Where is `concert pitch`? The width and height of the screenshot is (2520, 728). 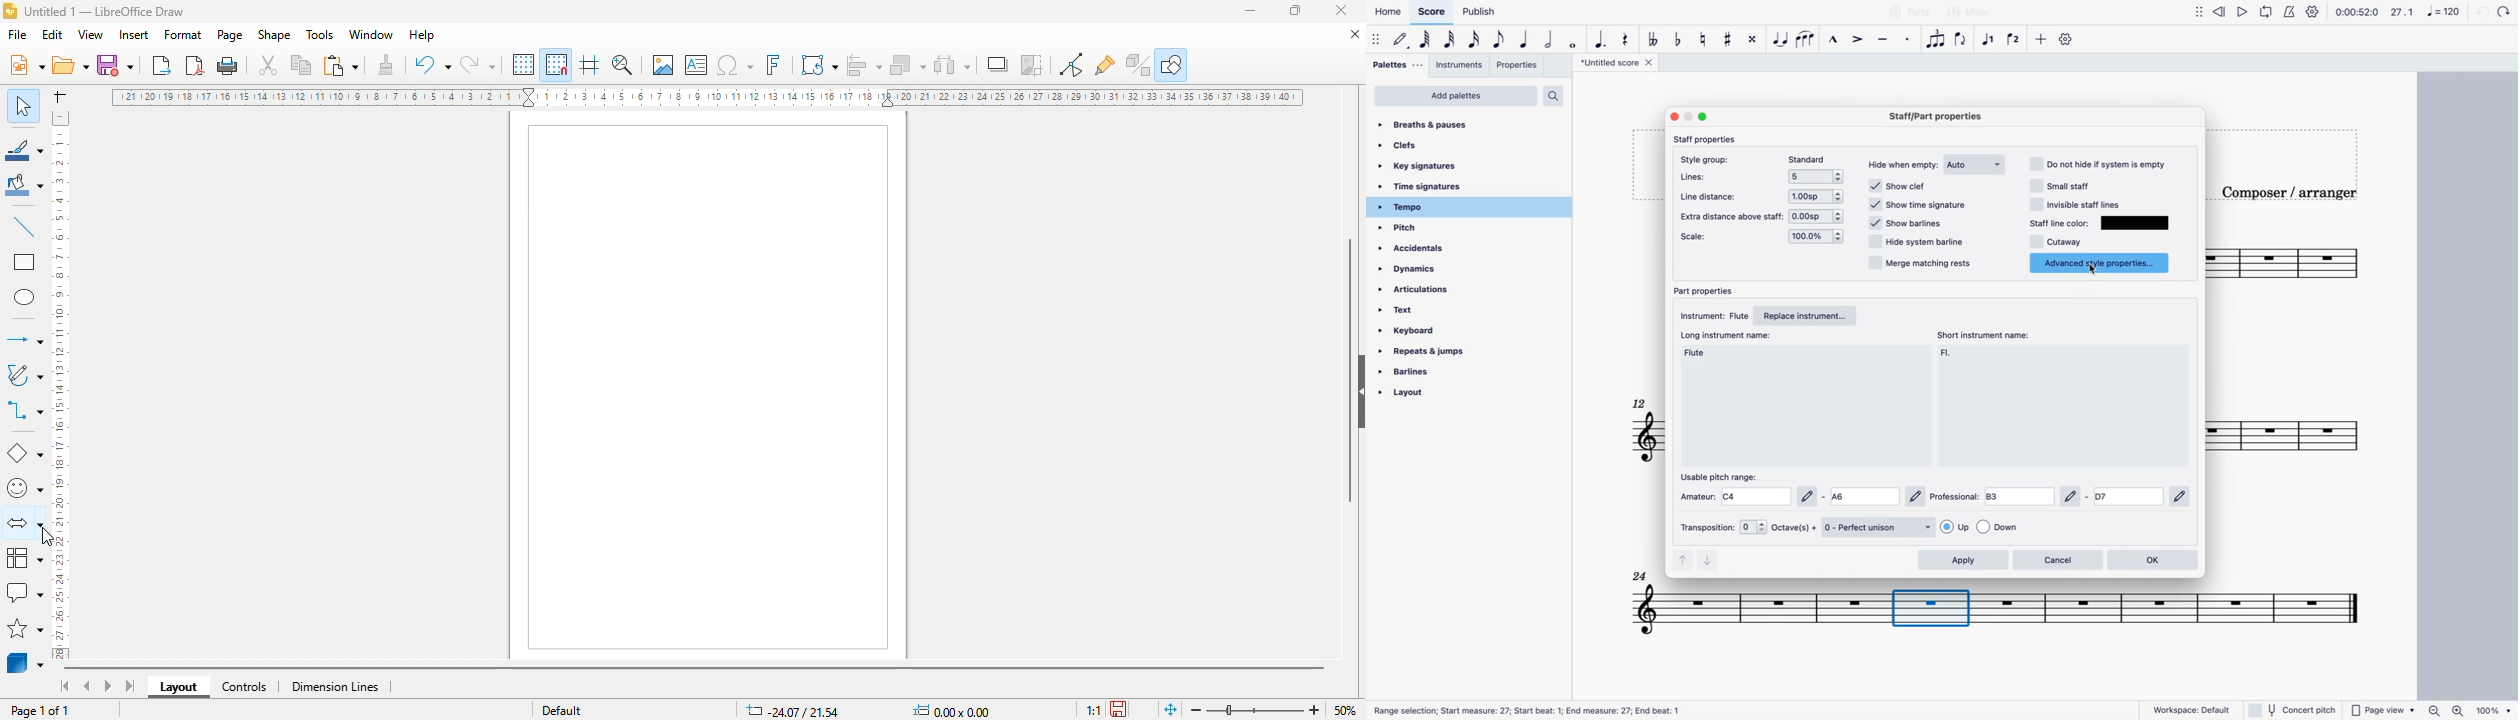
concert pitch is located at coordinates (2294, 710).